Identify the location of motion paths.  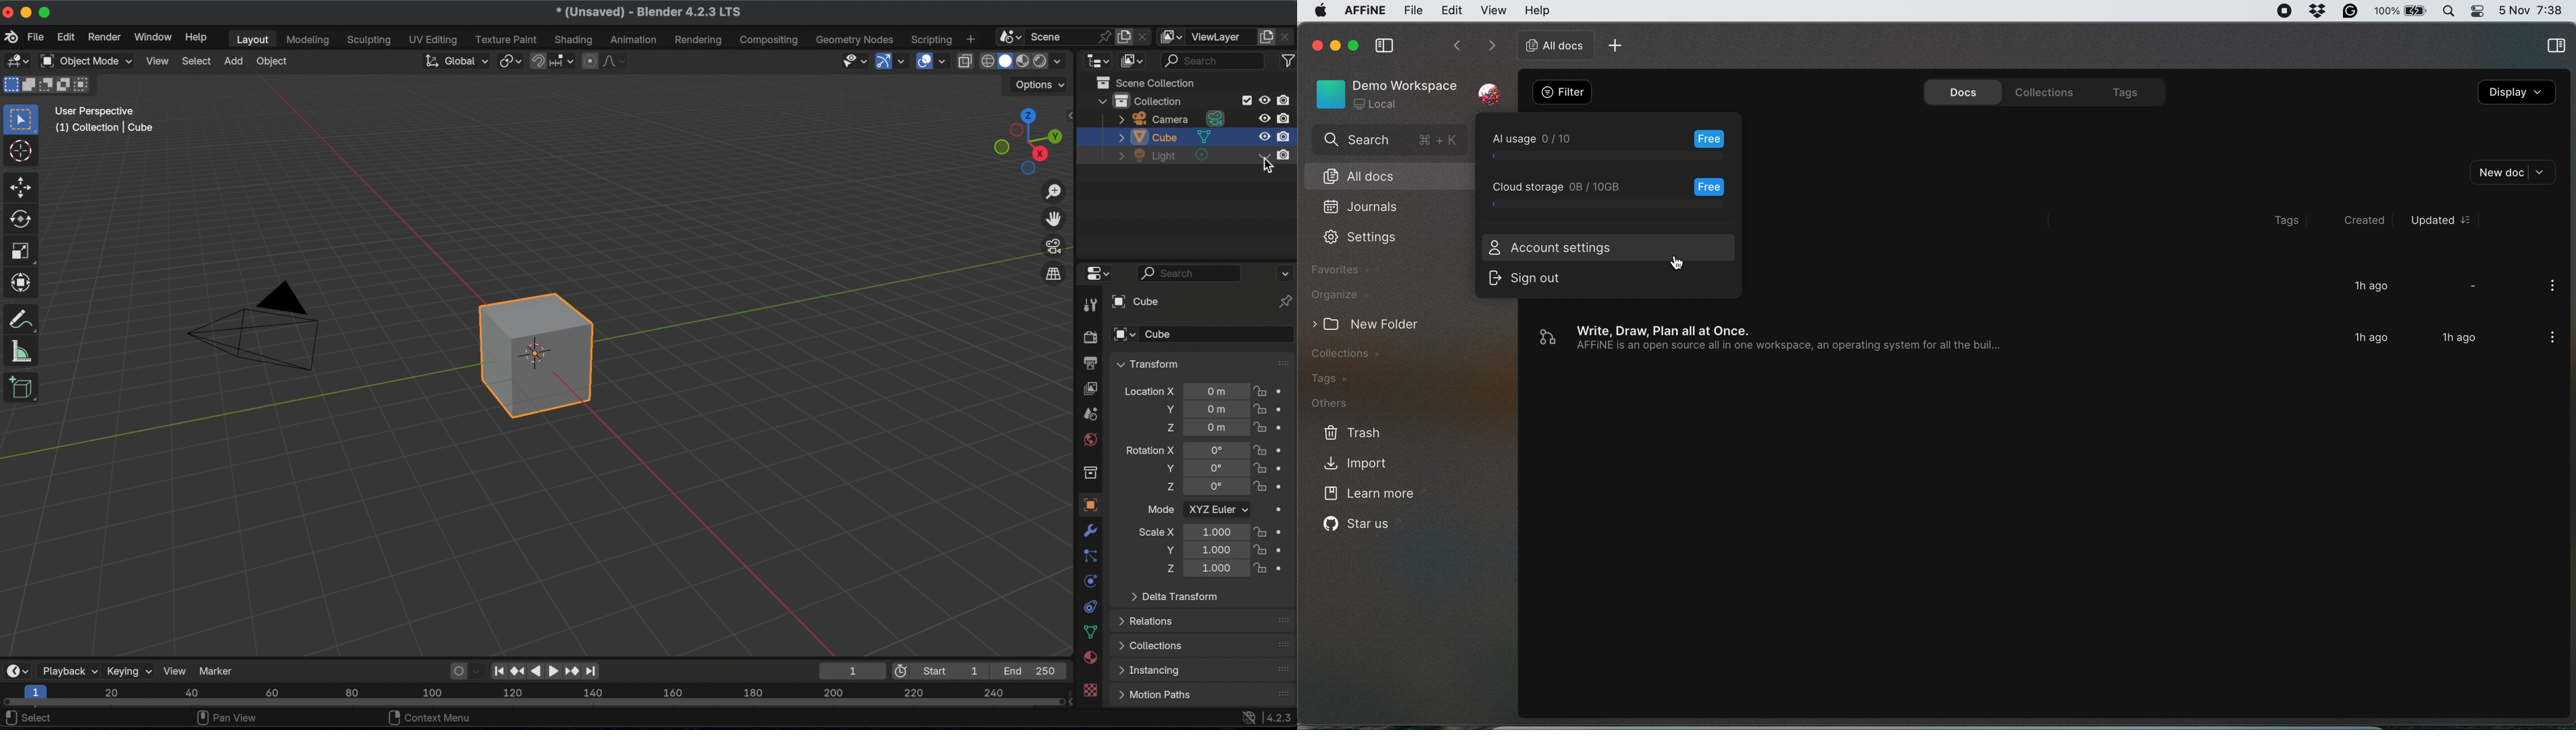
(1154, 695).